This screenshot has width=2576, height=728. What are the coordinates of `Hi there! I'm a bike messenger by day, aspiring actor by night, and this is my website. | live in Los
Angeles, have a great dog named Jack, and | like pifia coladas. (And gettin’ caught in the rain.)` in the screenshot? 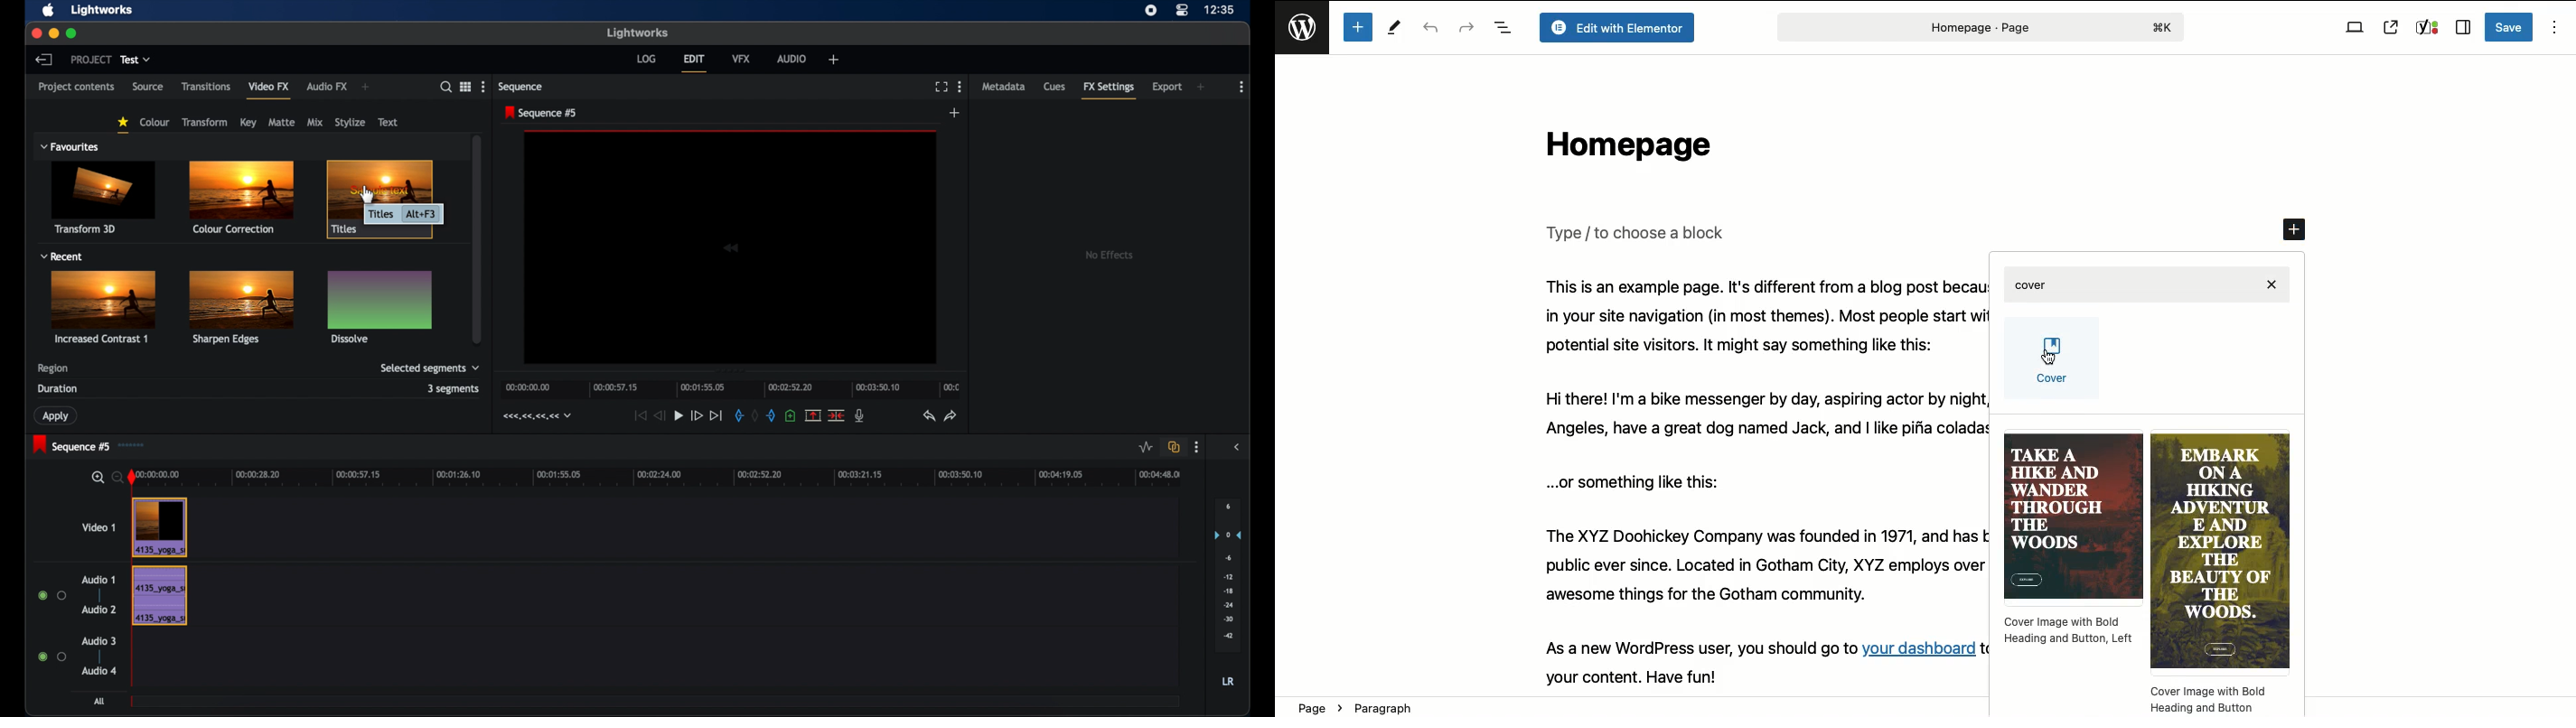 It's located at (1758, 416).